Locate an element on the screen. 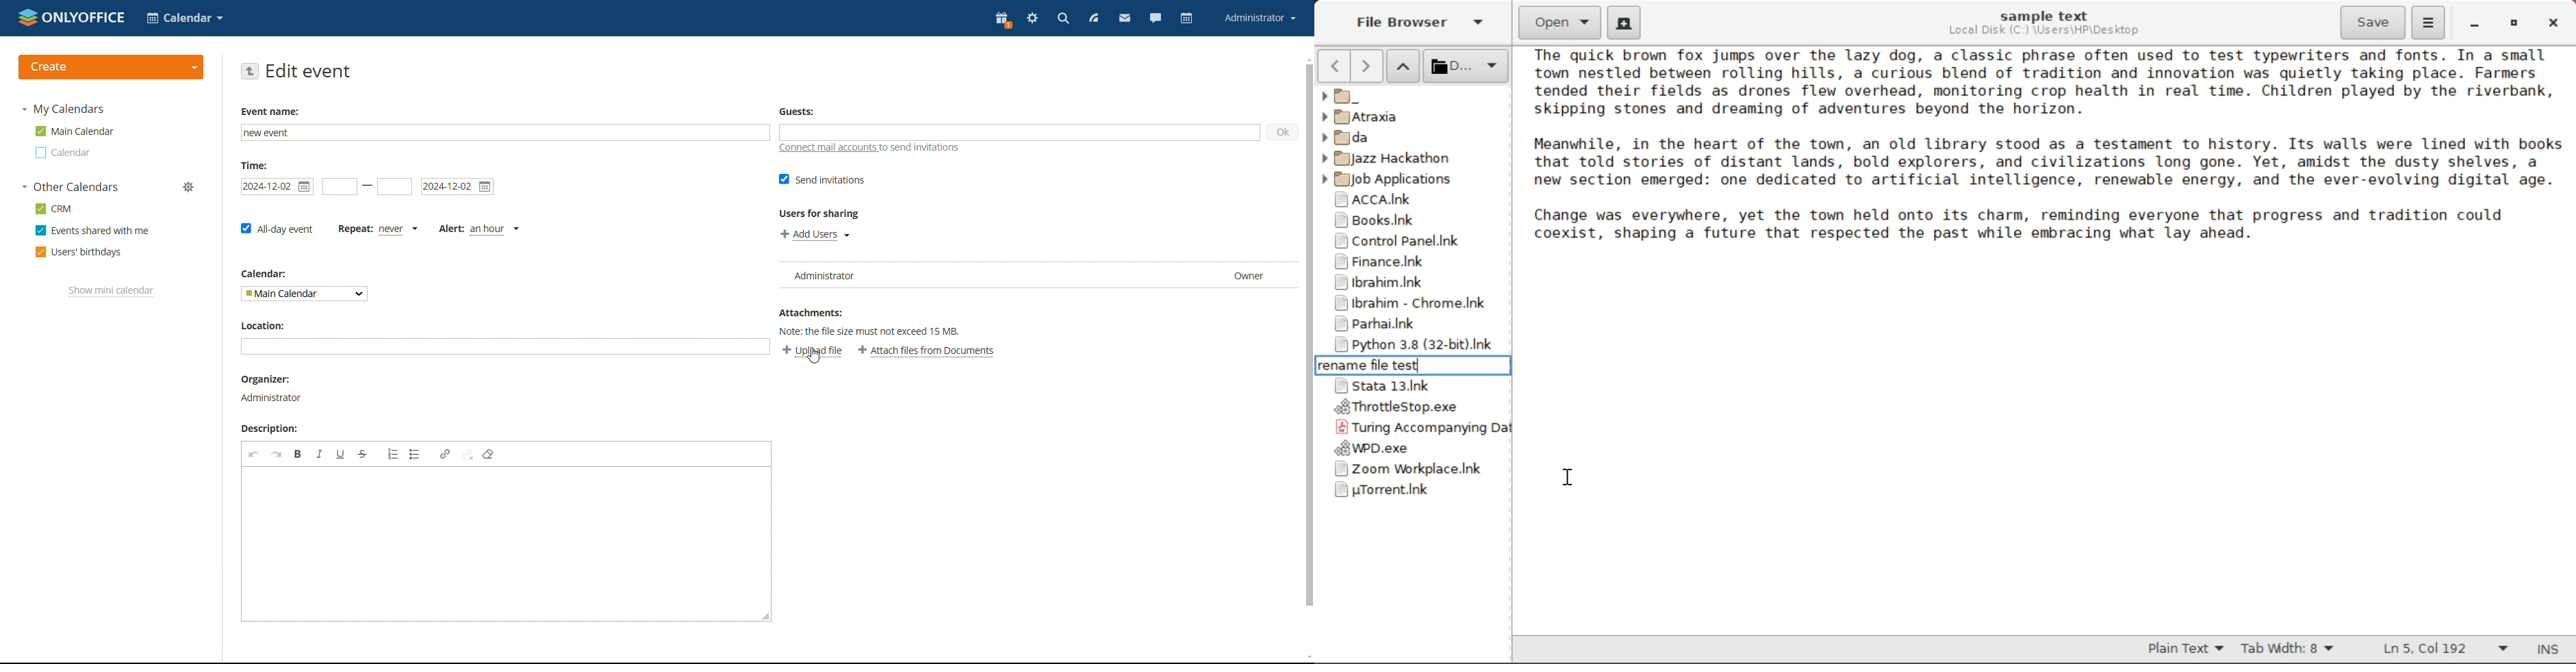 The image size is (2576, 672). Ibrahim - Chrome Shortcut Link is located at coordinates (1410, 306).